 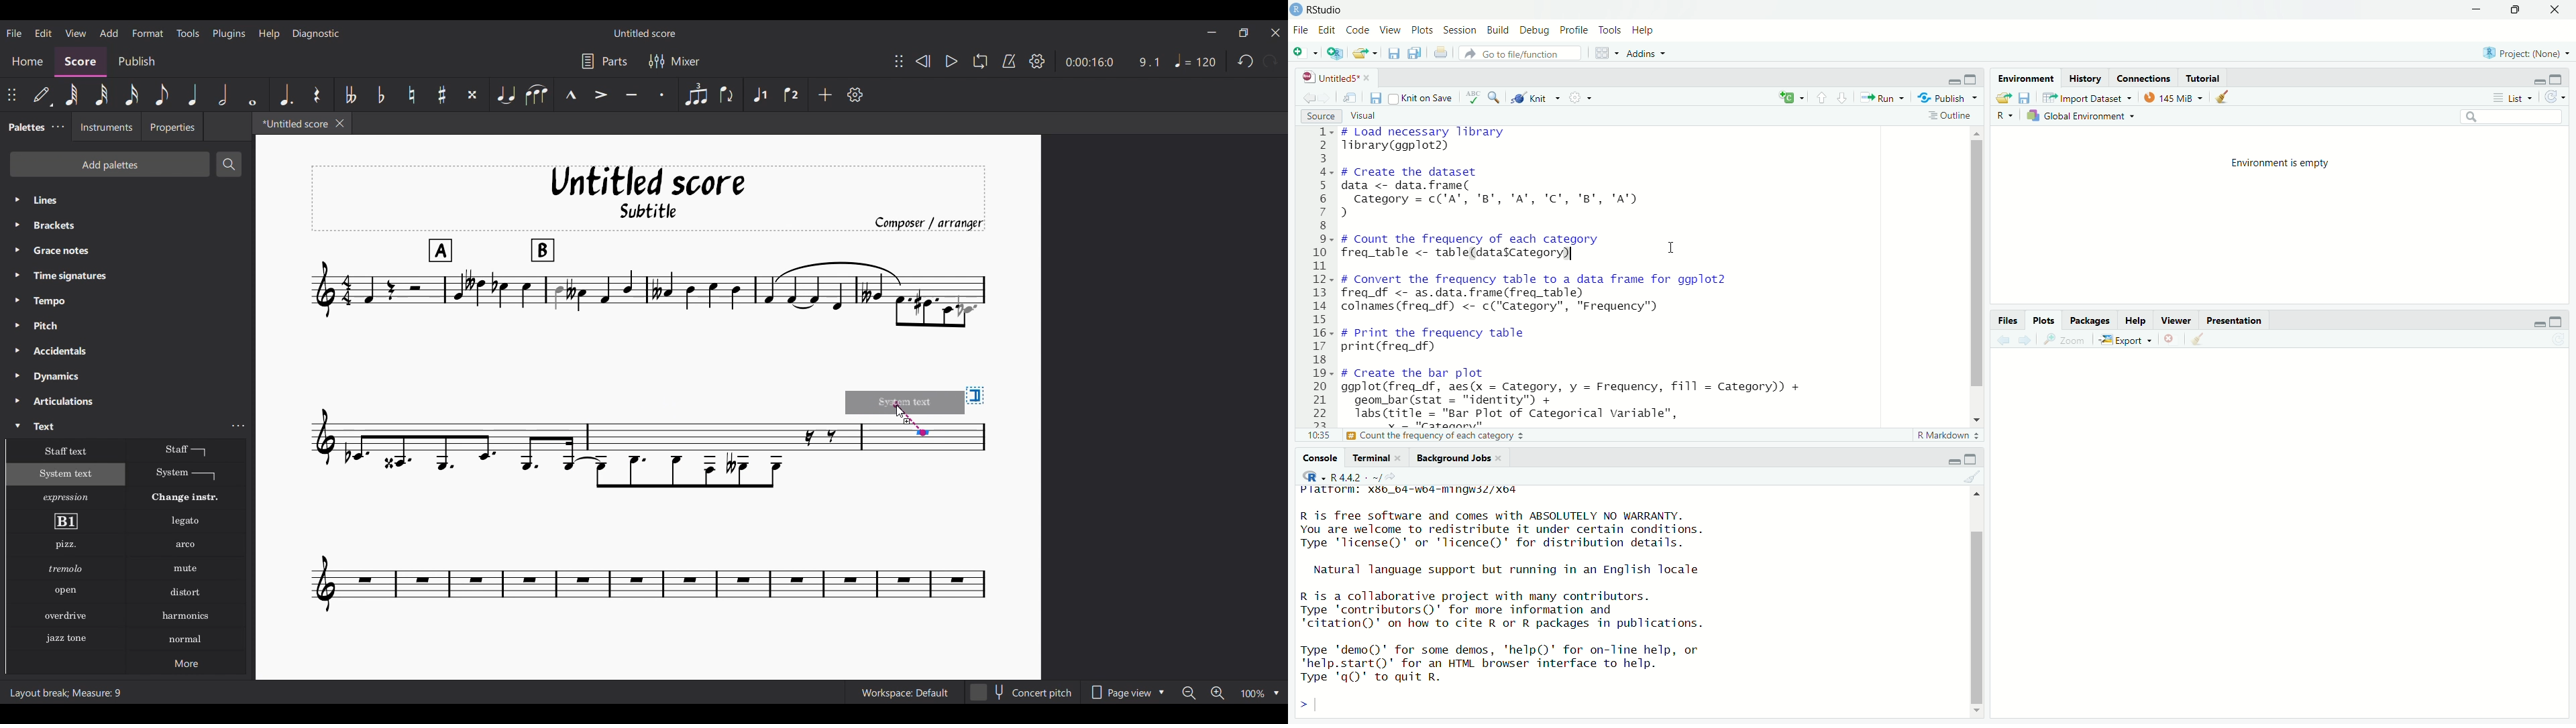 I want to click on Arko, so click(x=186, y=545).